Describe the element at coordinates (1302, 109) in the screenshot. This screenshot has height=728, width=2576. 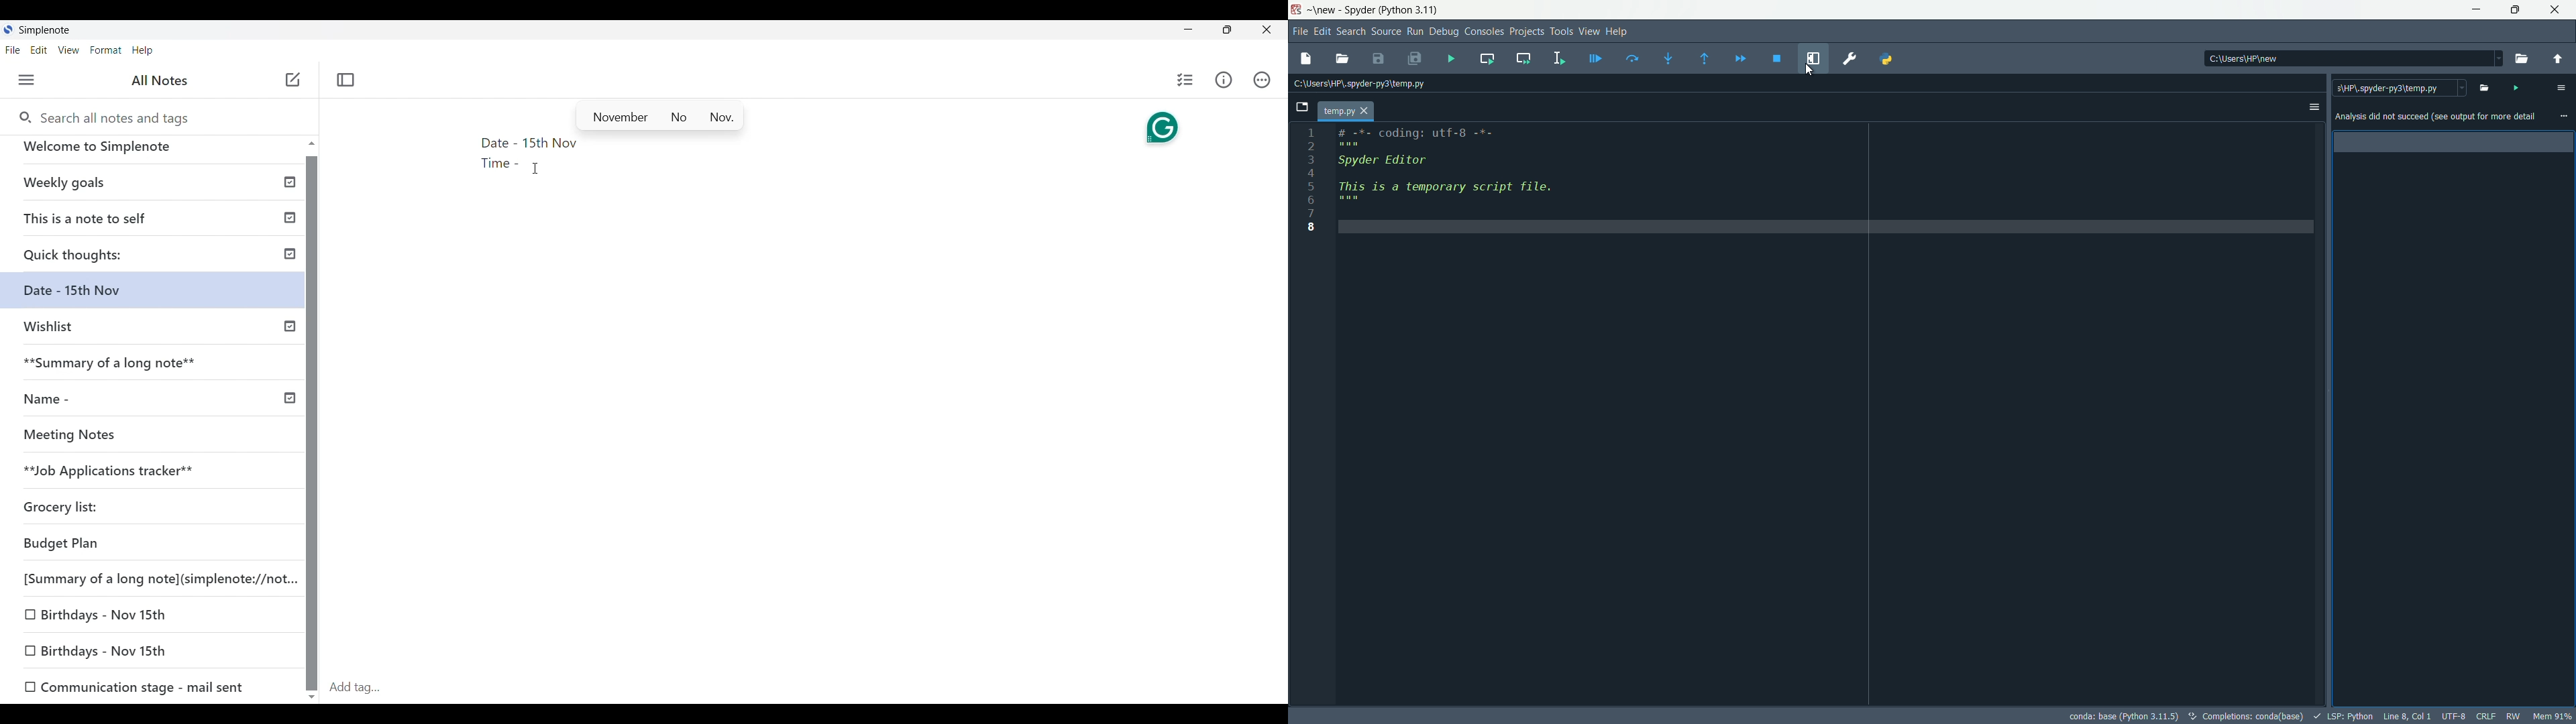
I see `browse tabs` at that location.